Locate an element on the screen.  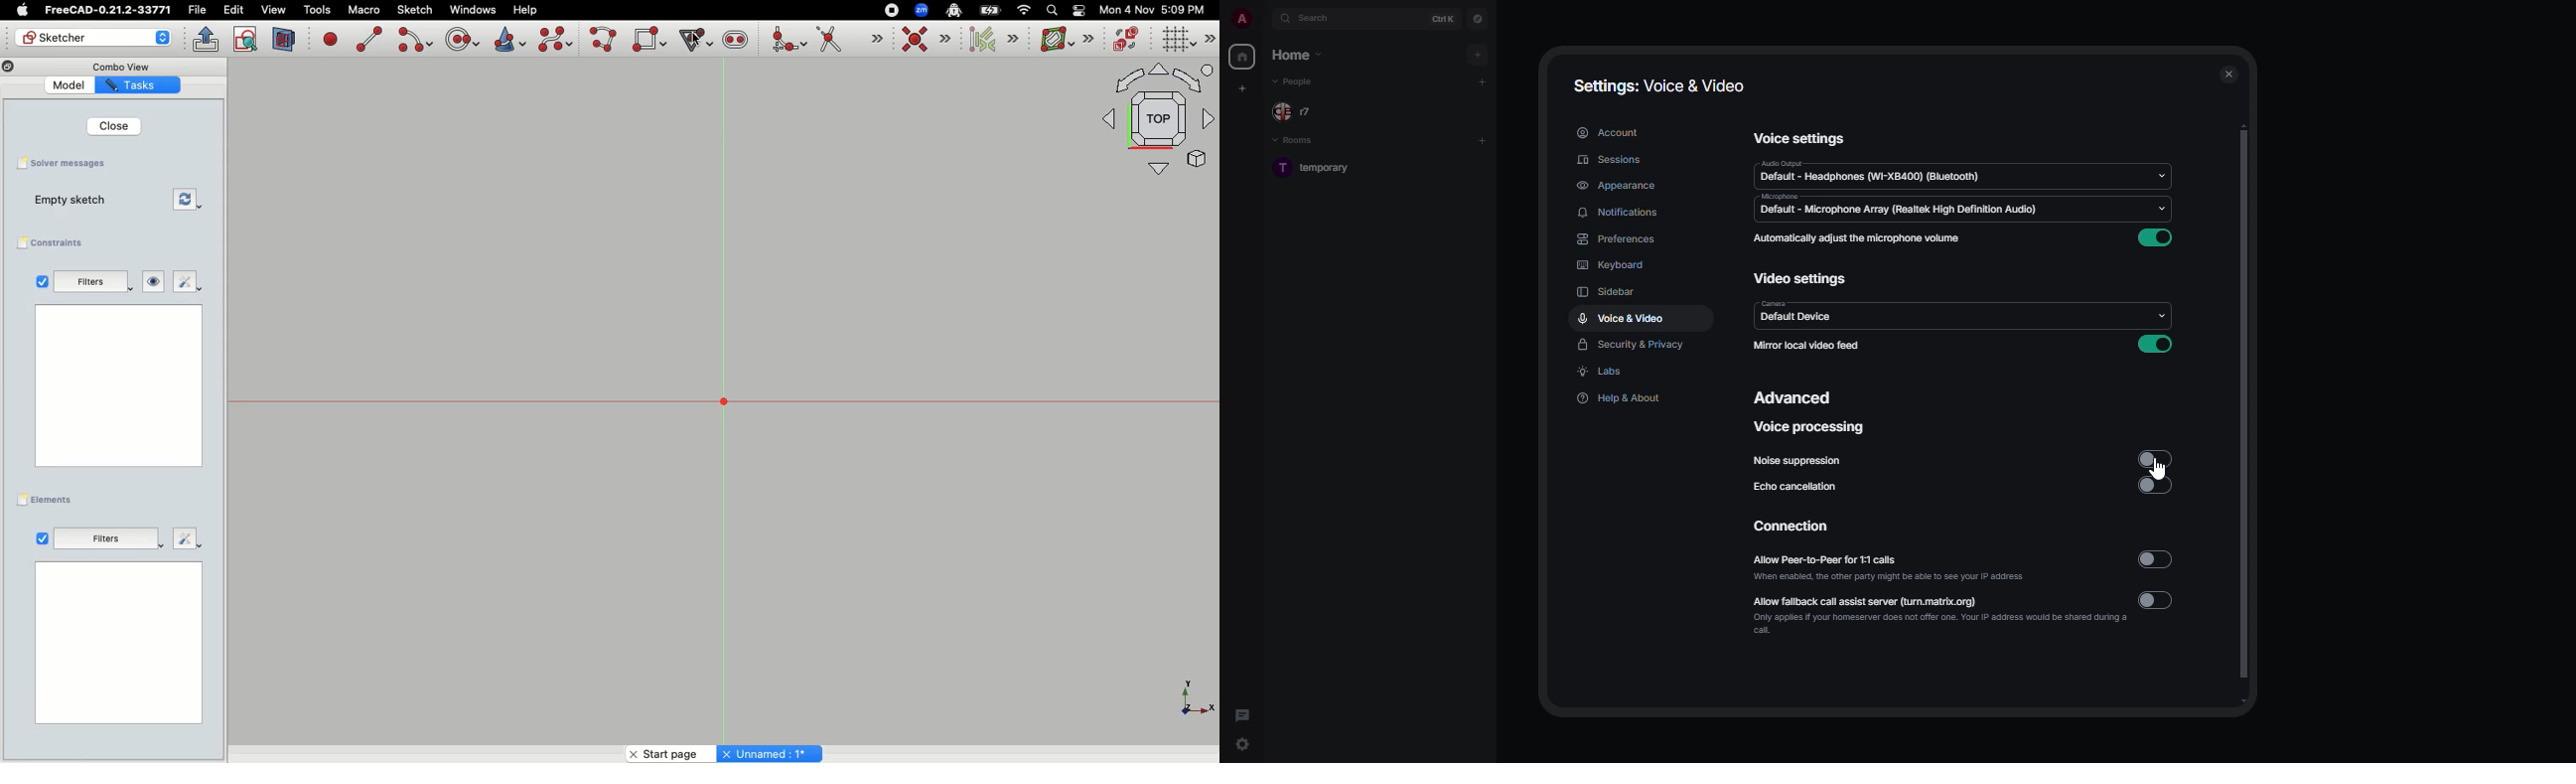
Constraint coincident is located at coordinates (927, 40).